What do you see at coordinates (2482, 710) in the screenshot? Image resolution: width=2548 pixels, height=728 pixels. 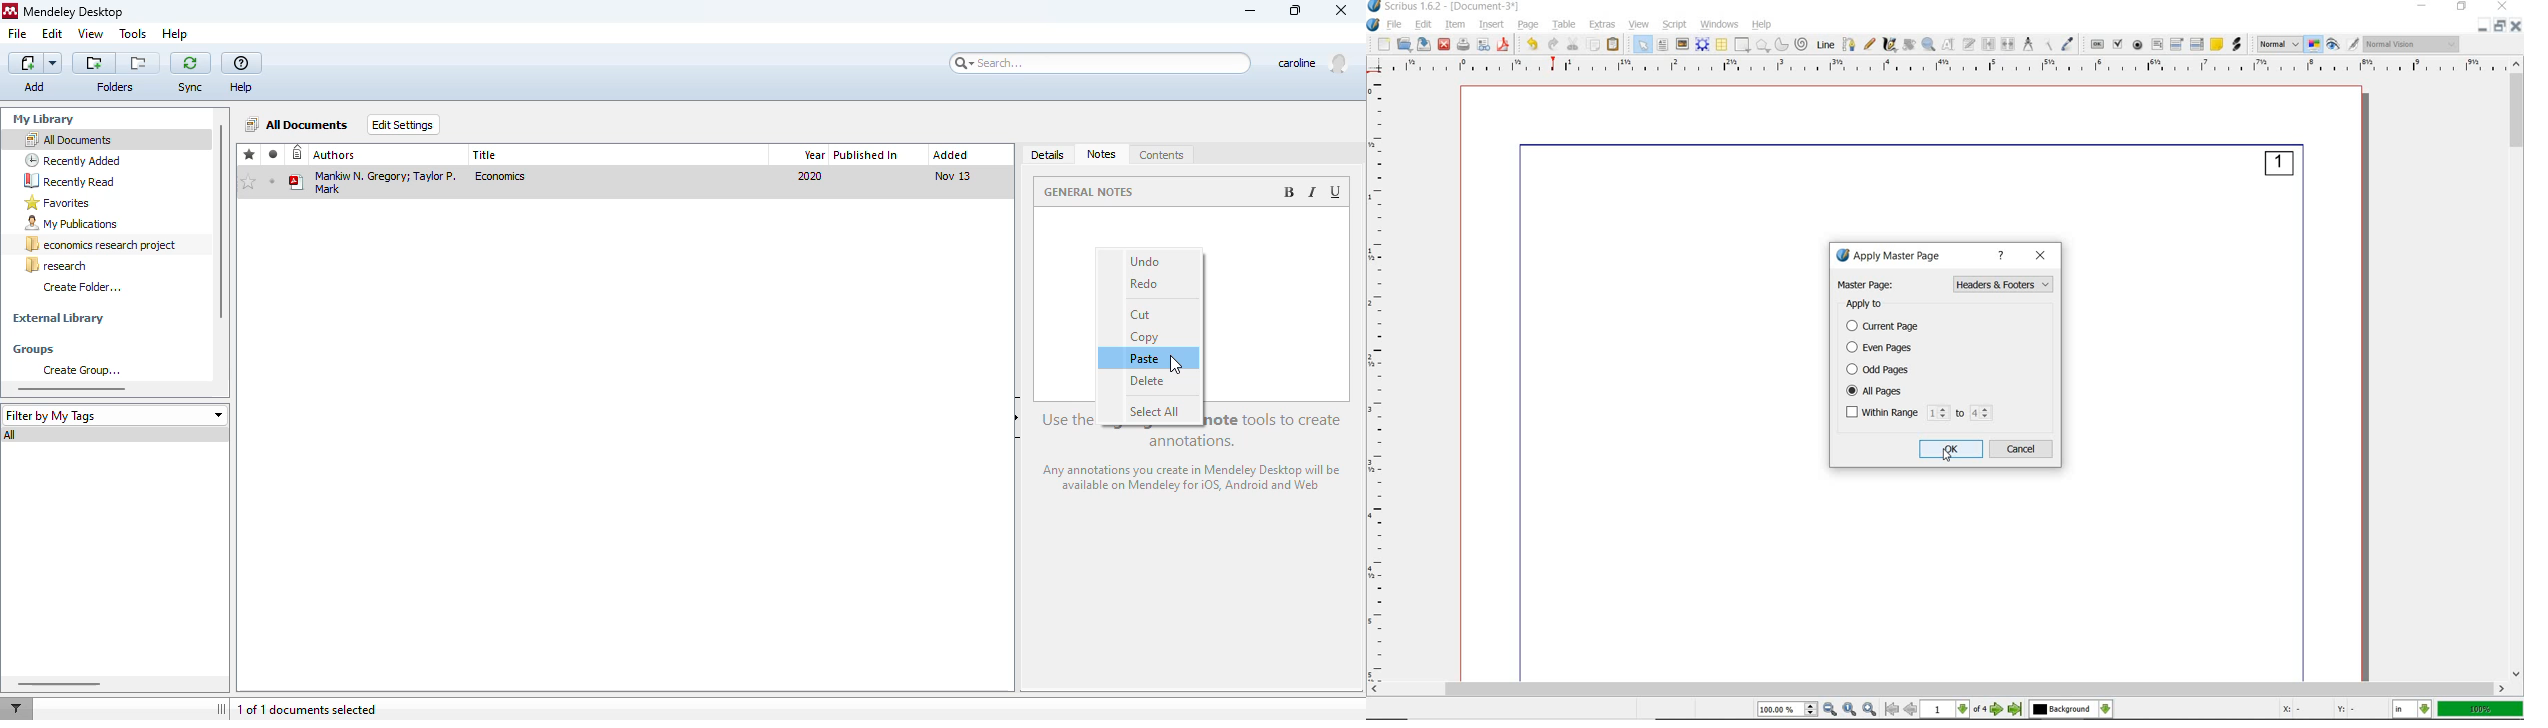 I see `100%` at bounding box center [2482, 710].